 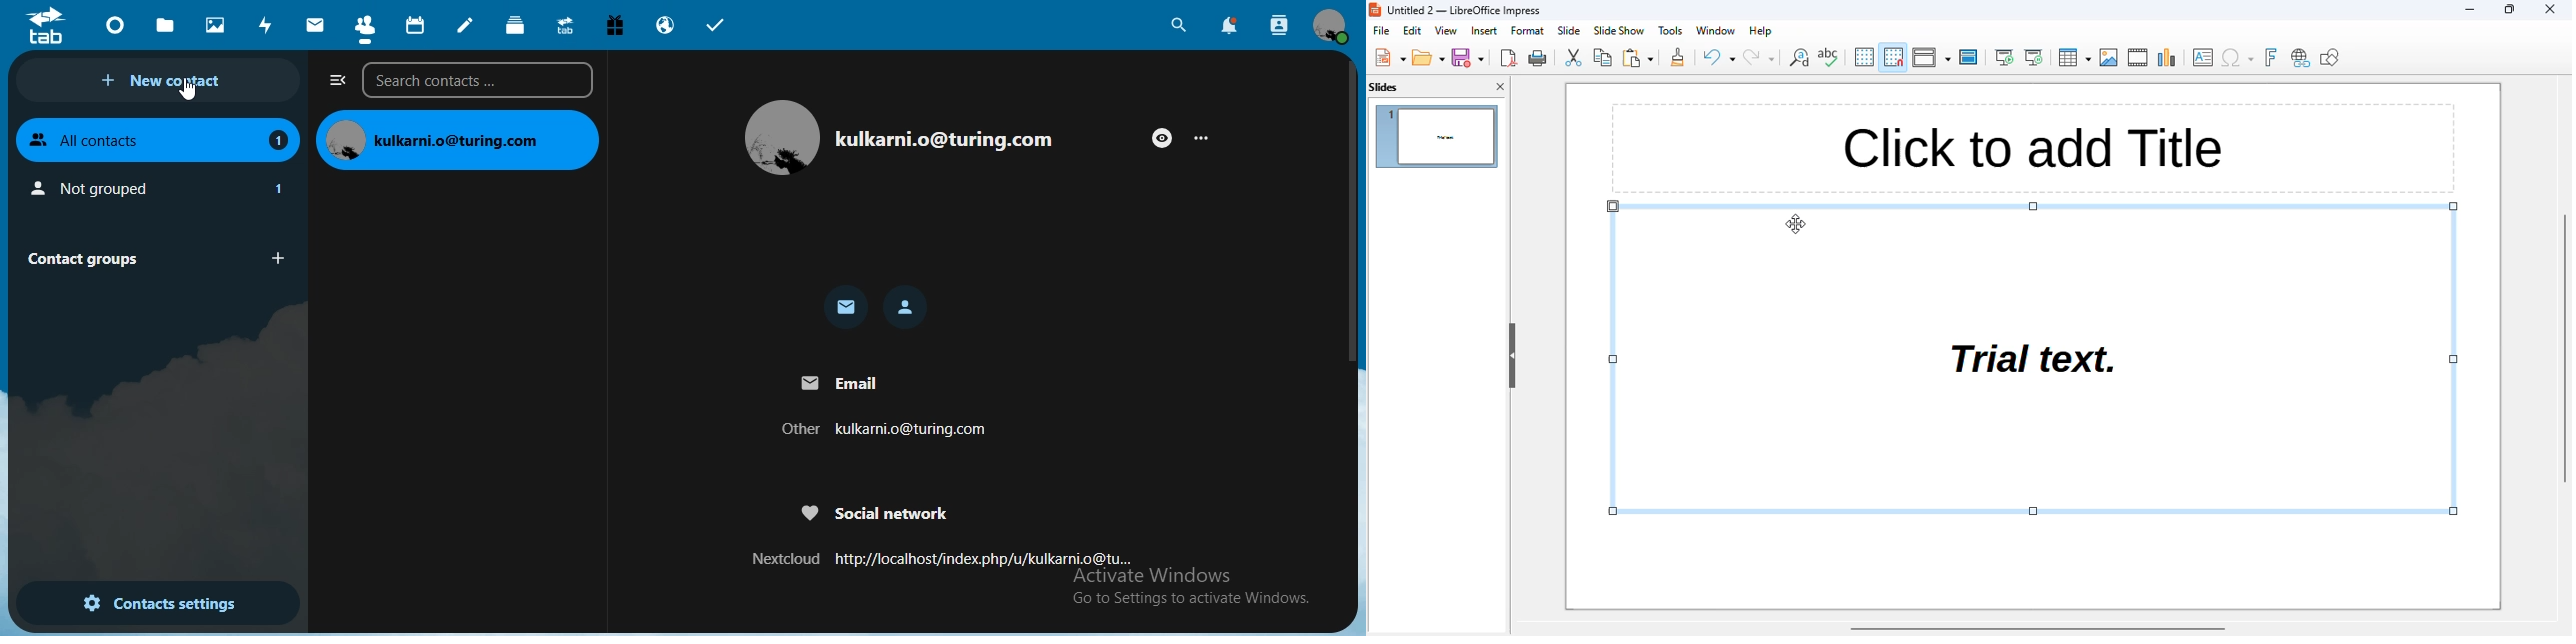 I want to click on notifications, so click(x=1230, y=26).